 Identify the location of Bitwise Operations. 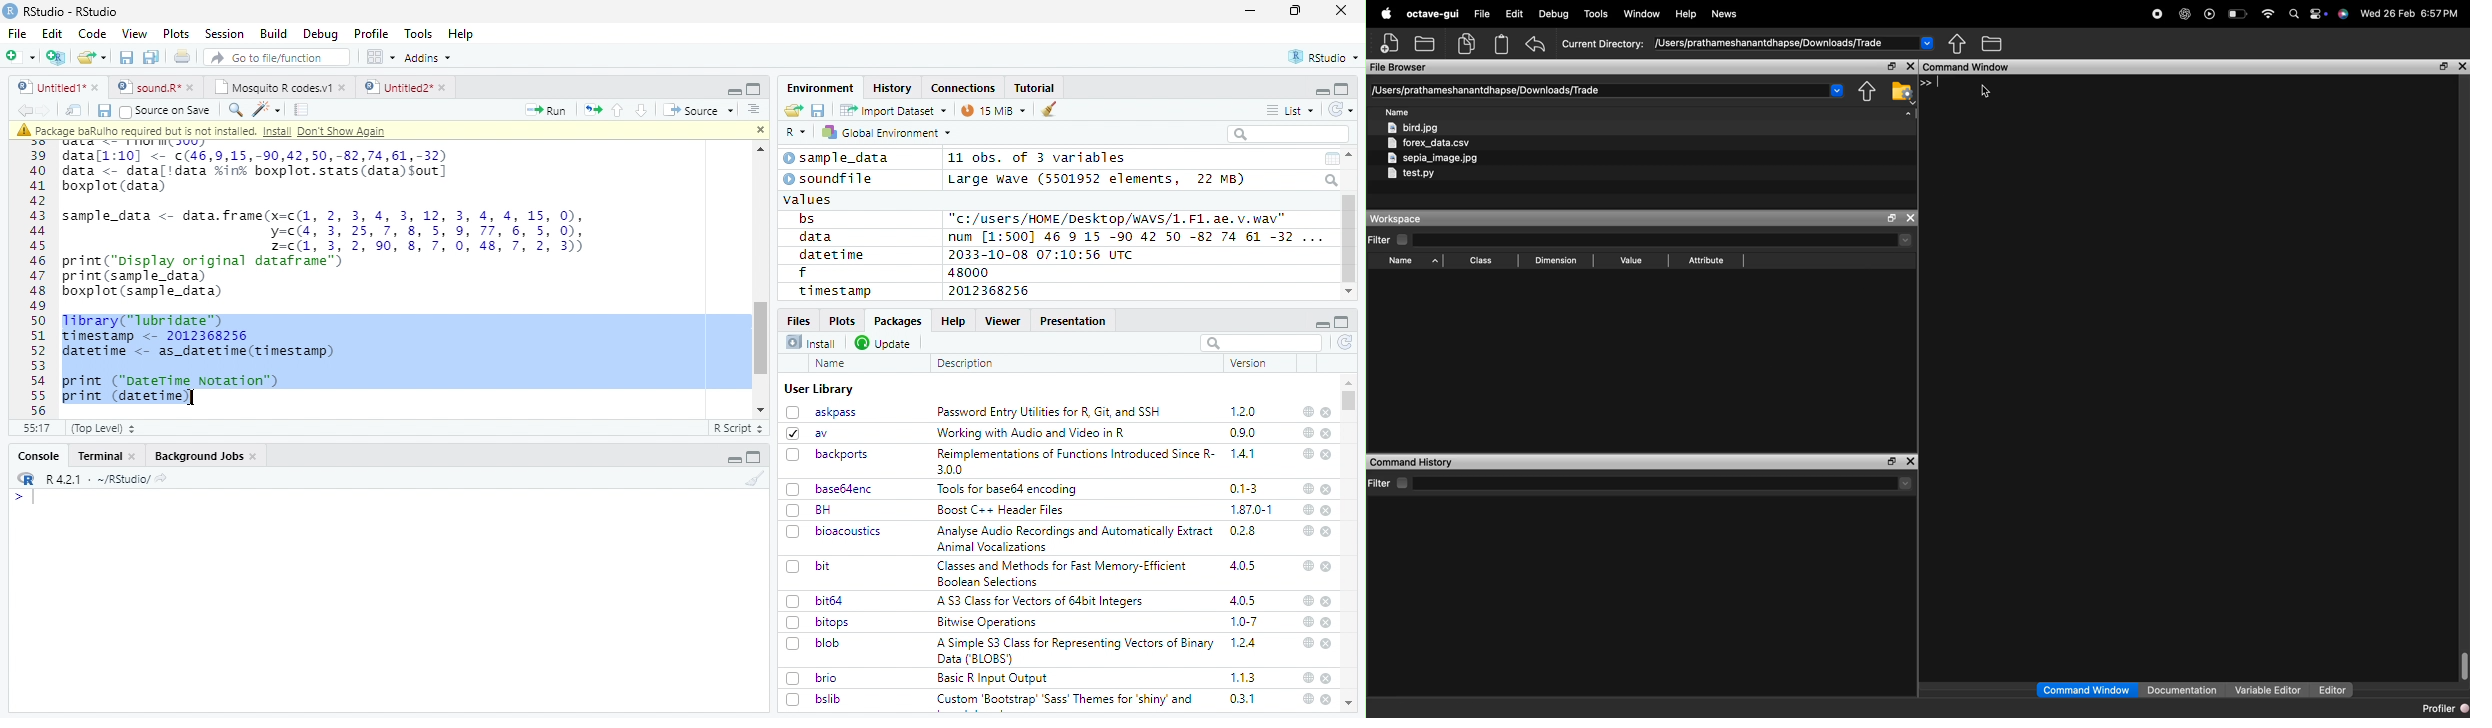
(989, 622).